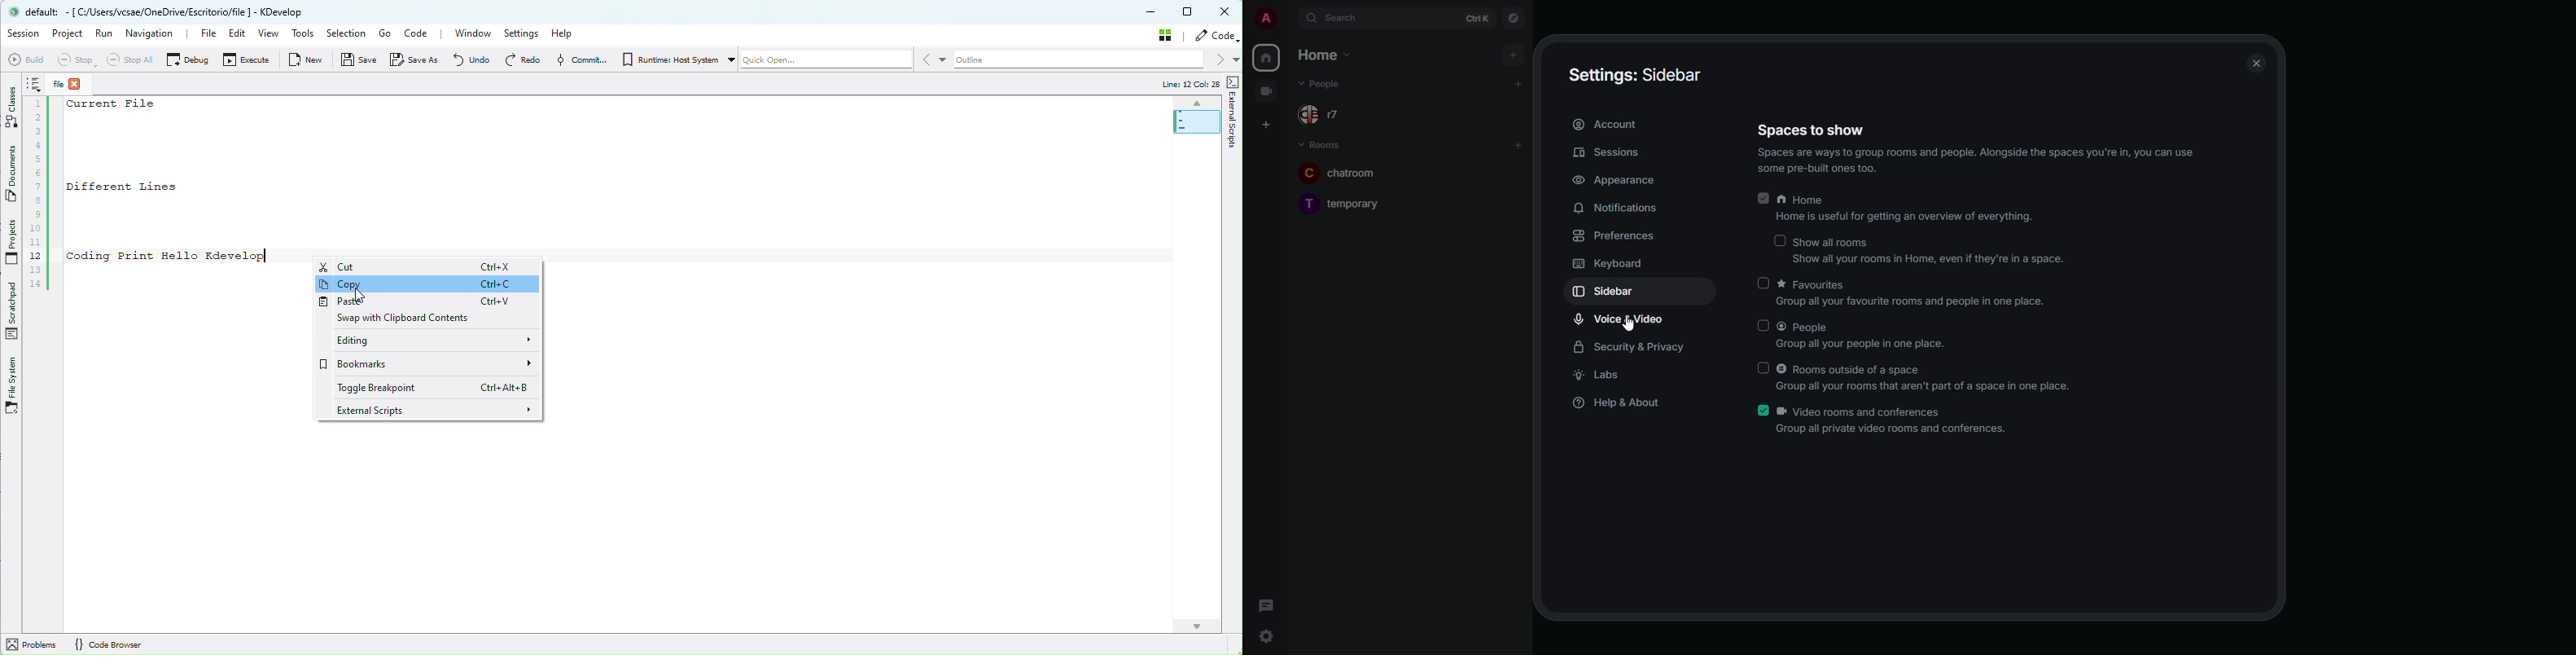 Image resolution: width=2576 pixels, height=672 pixels. I want to click on spaces to show, so click(1969, 147).